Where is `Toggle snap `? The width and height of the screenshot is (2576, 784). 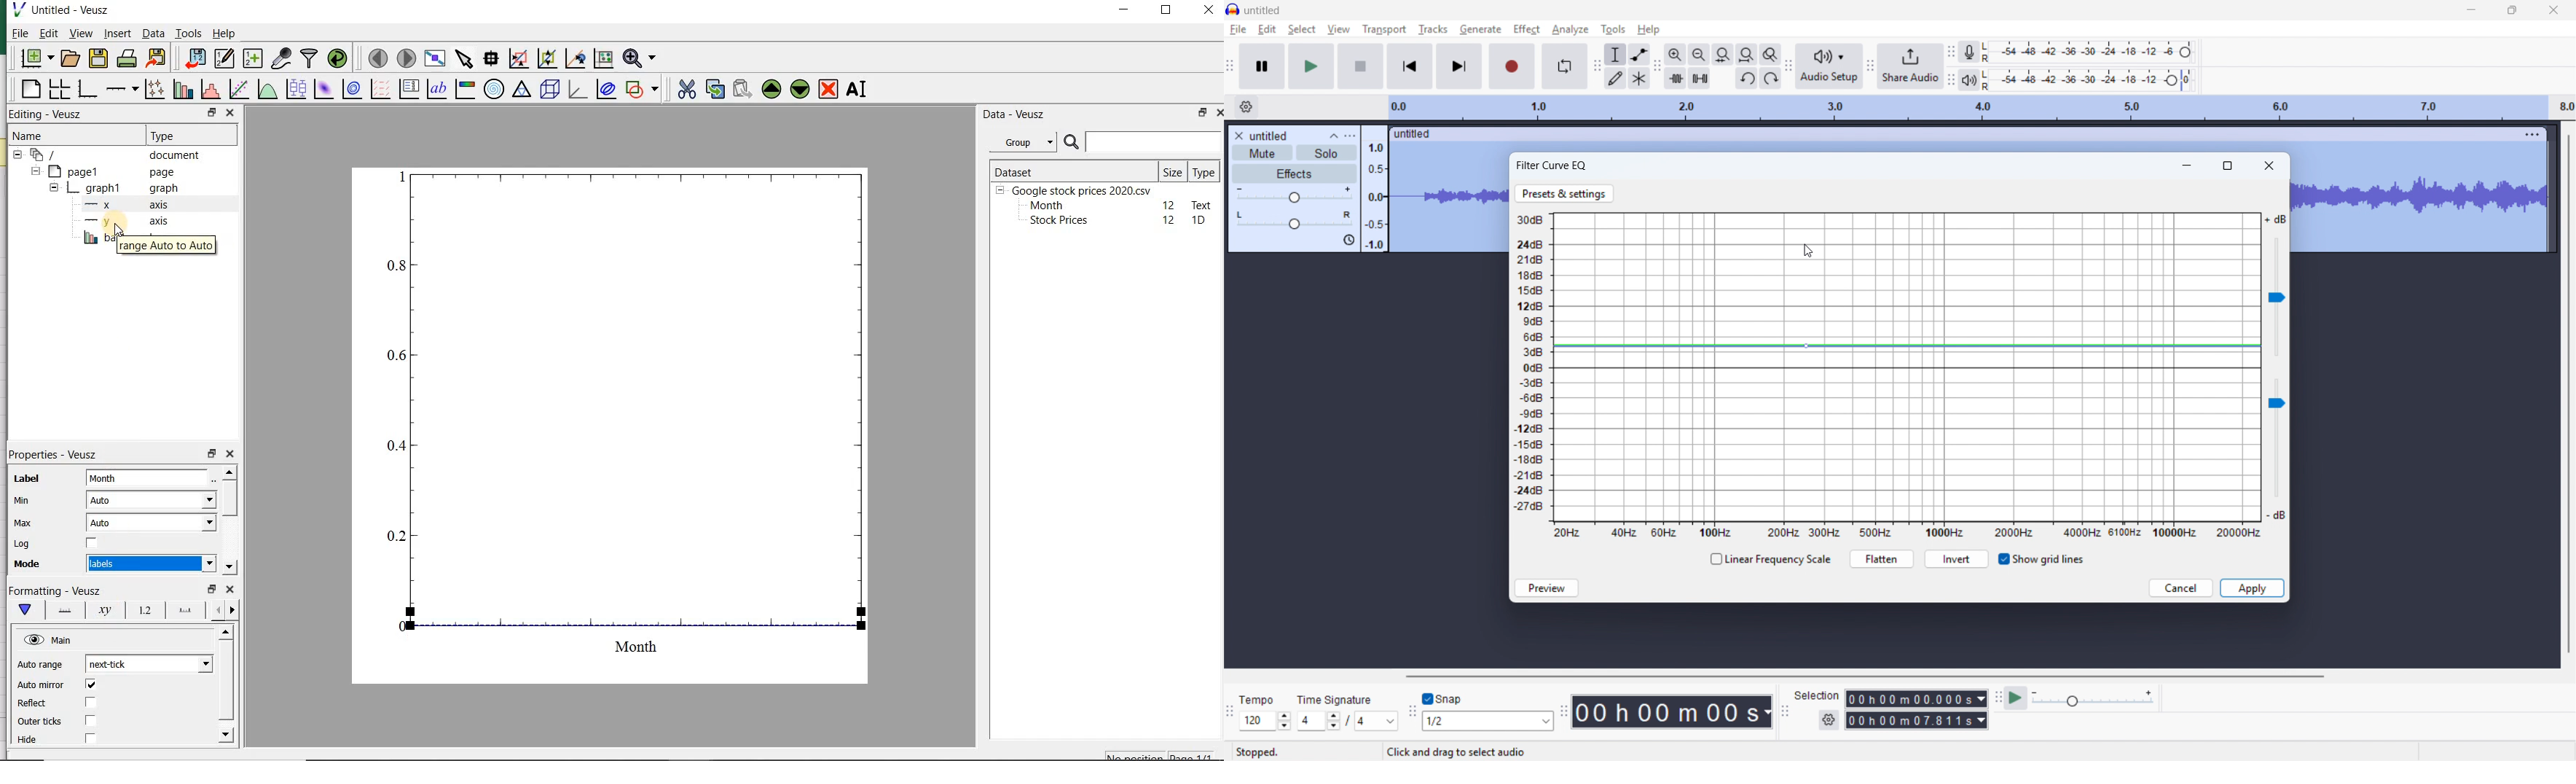 Toggle snap  is located at coordinates (1443, 699).